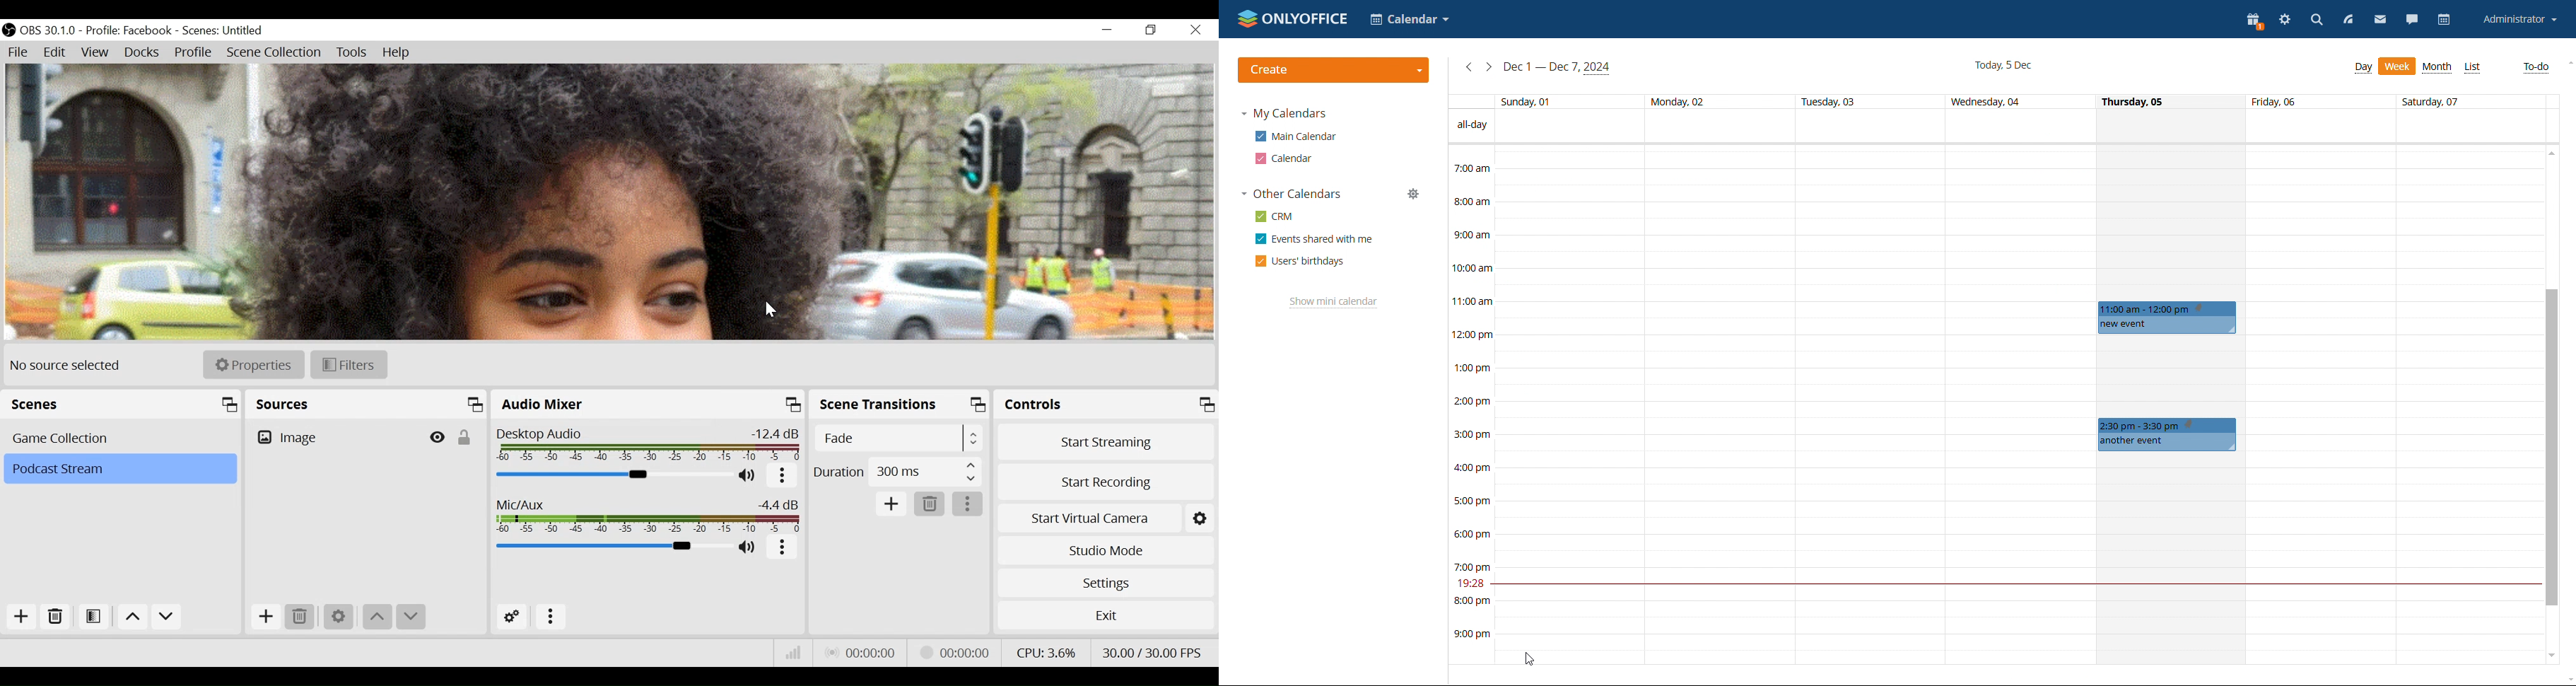  Describe the element at coordinates (166, 619) in the screenshot. I see `Move down` at that location.